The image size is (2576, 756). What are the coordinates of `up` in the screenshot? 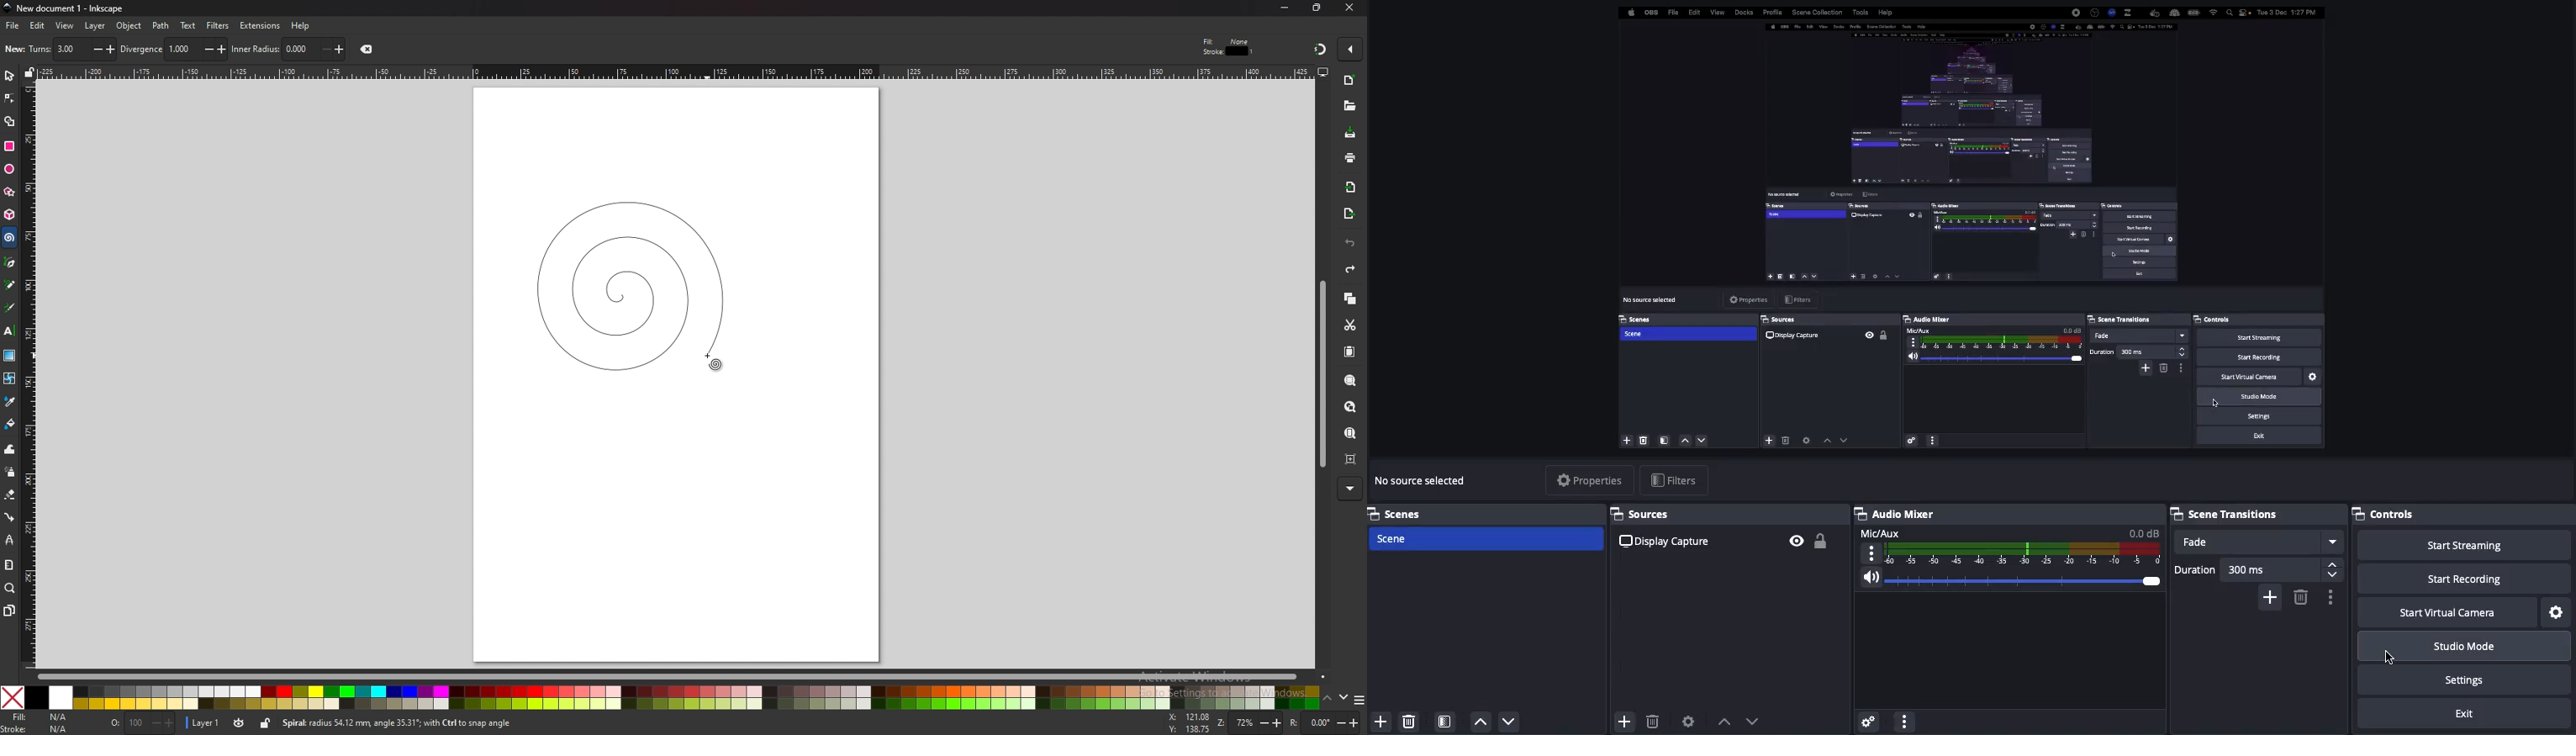 It's located at (1326, 697).